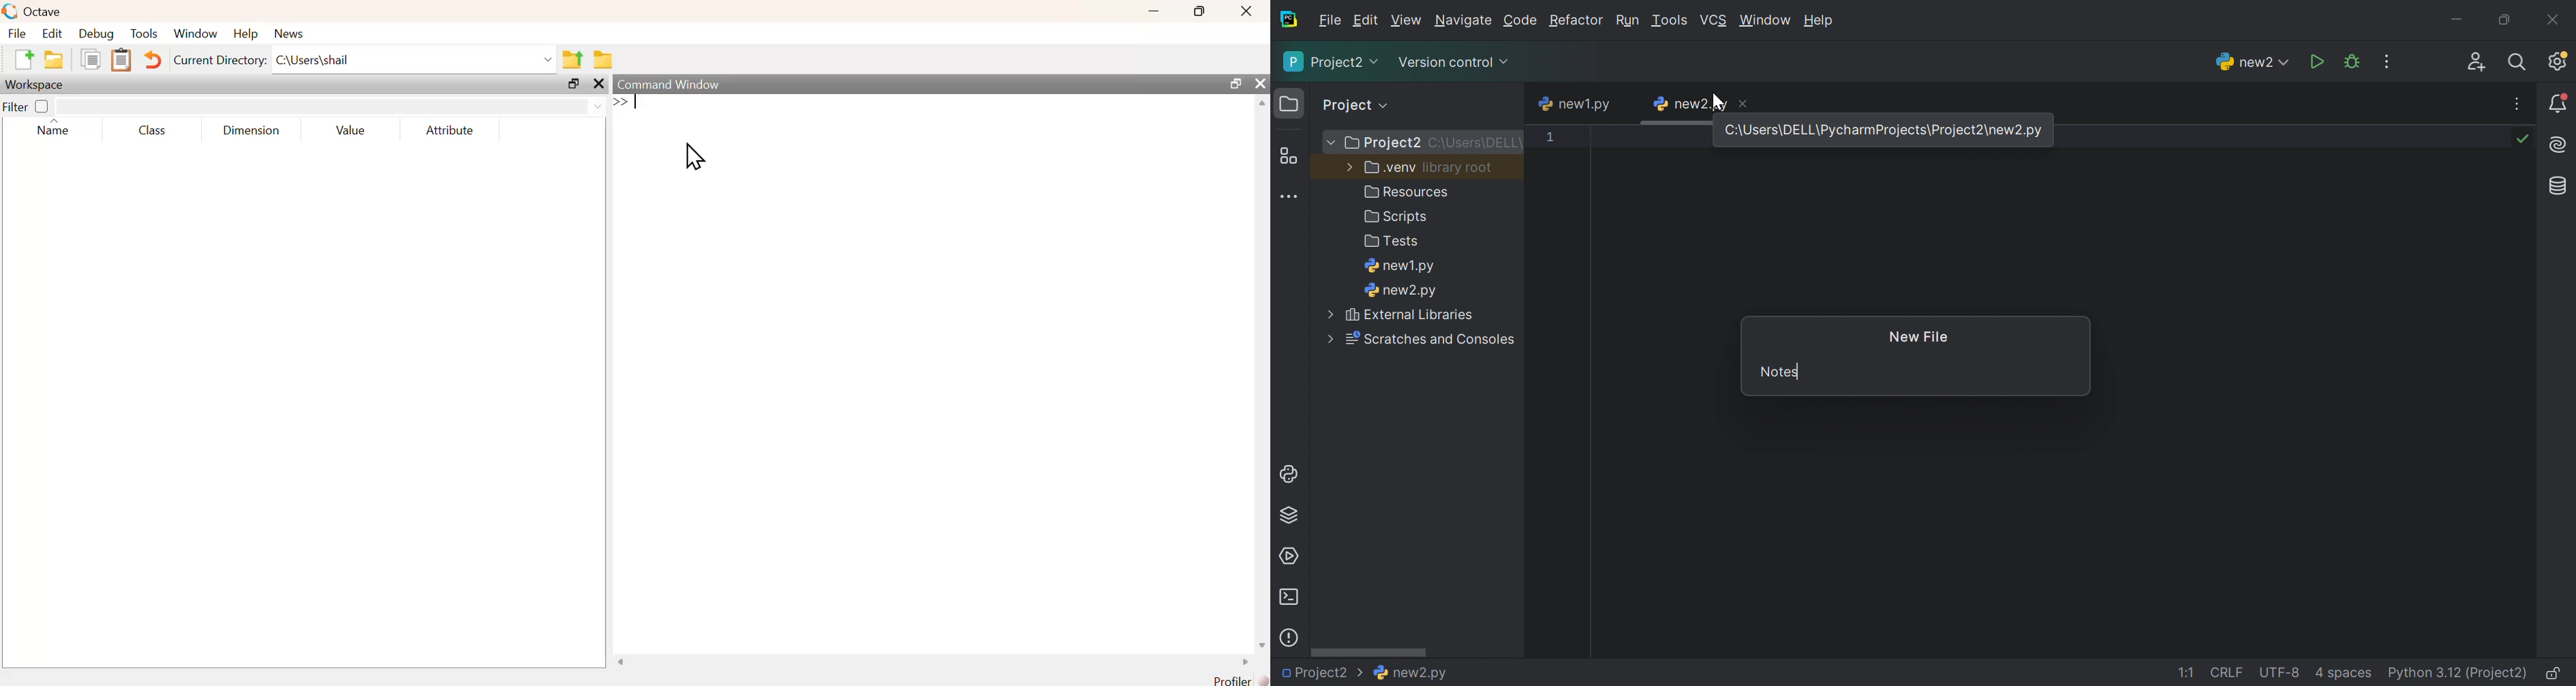  What do you see at coordinates (1388, 168) in the screenshot?
I see `.venv` at bounding box center [1388, 168].